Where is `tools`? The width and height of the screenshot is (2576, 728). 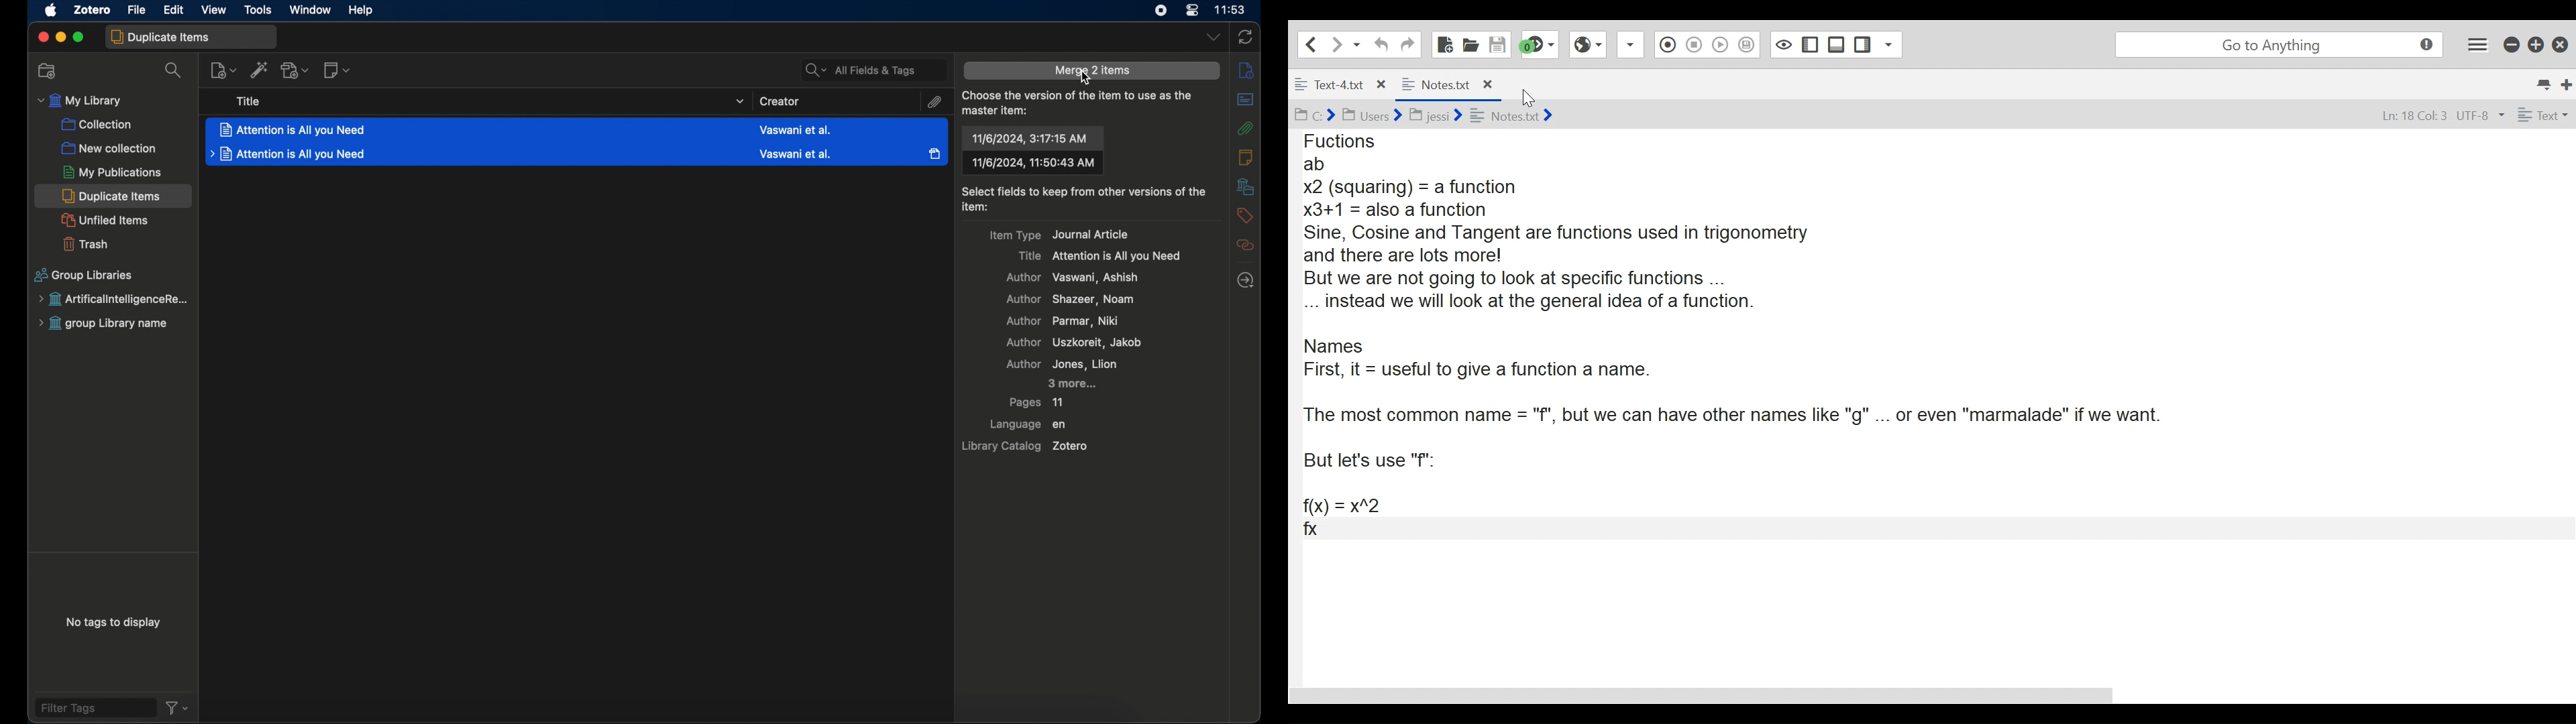 tools is located at coordinates (259, 11).